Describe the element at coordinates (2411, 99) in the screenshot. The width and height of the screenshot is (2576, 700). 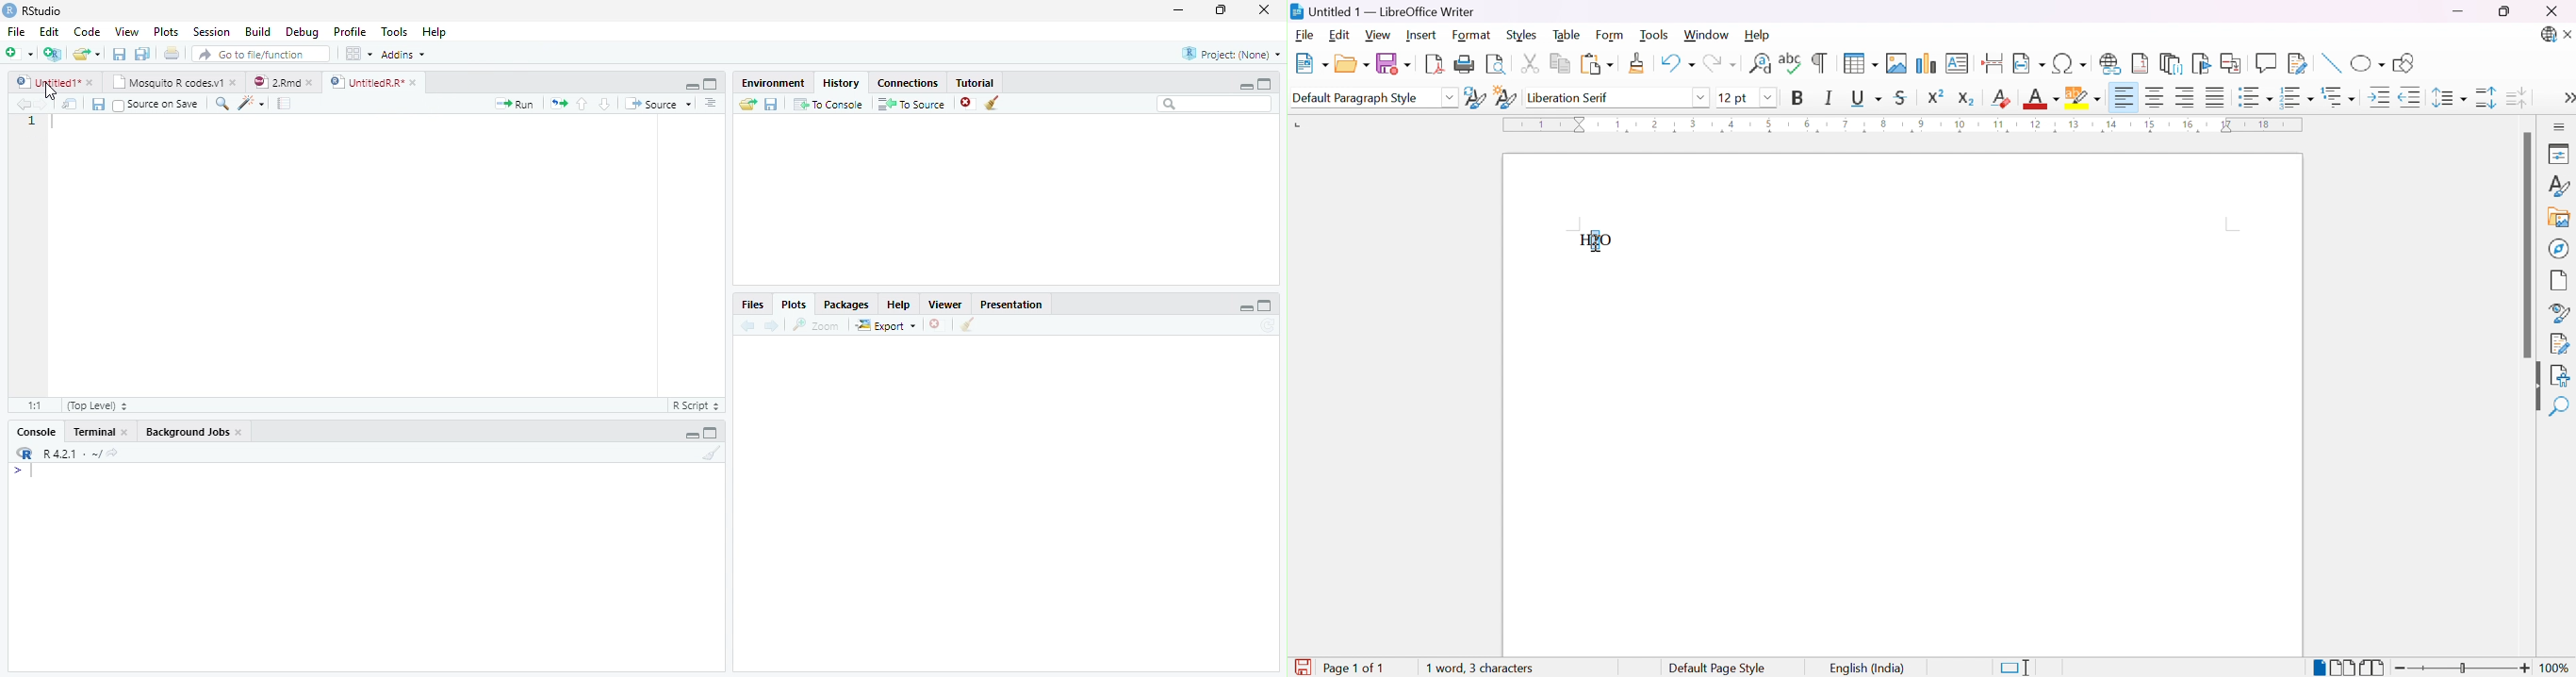
I see `Decrease indent` at that location.